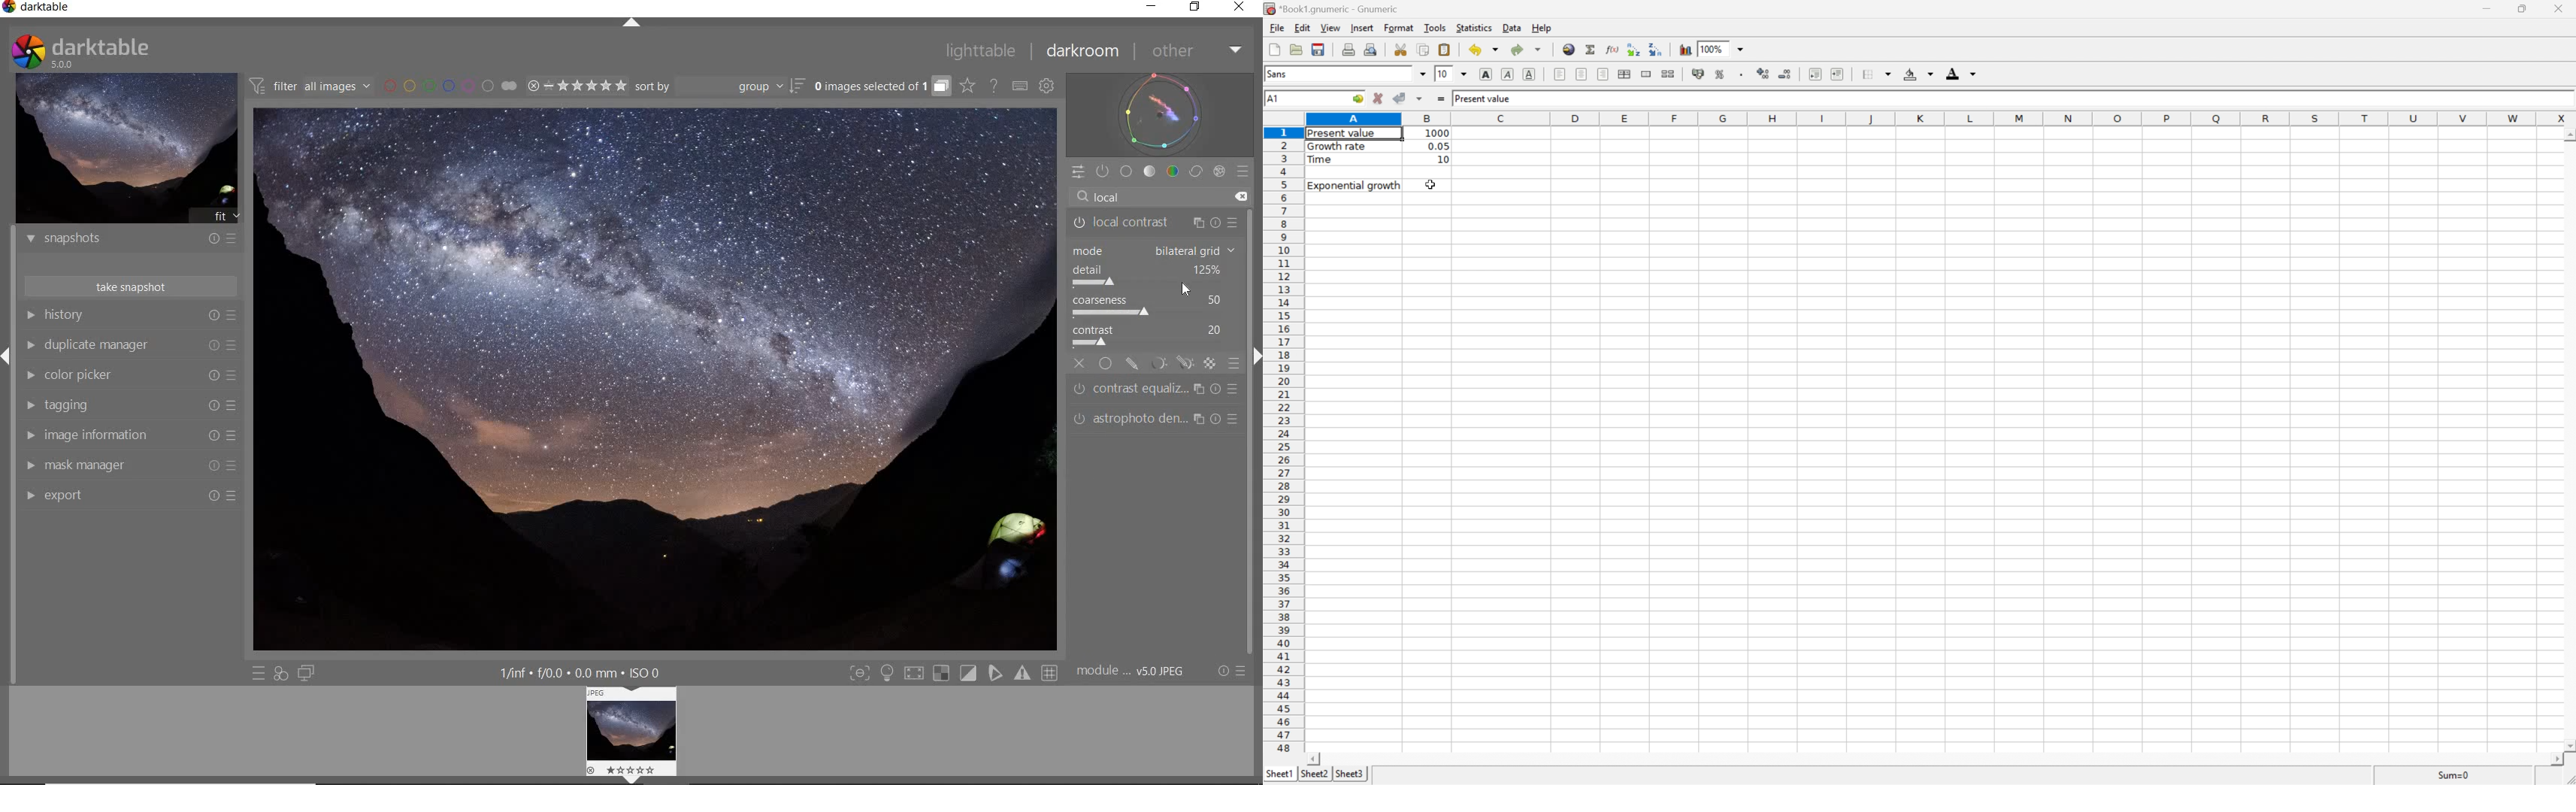 The image size is (2576, 812). Describe the element at coordinates (576, 86) in the screenshot. I see `RANGE RATING OF SELECTED IMAGES` at that location.